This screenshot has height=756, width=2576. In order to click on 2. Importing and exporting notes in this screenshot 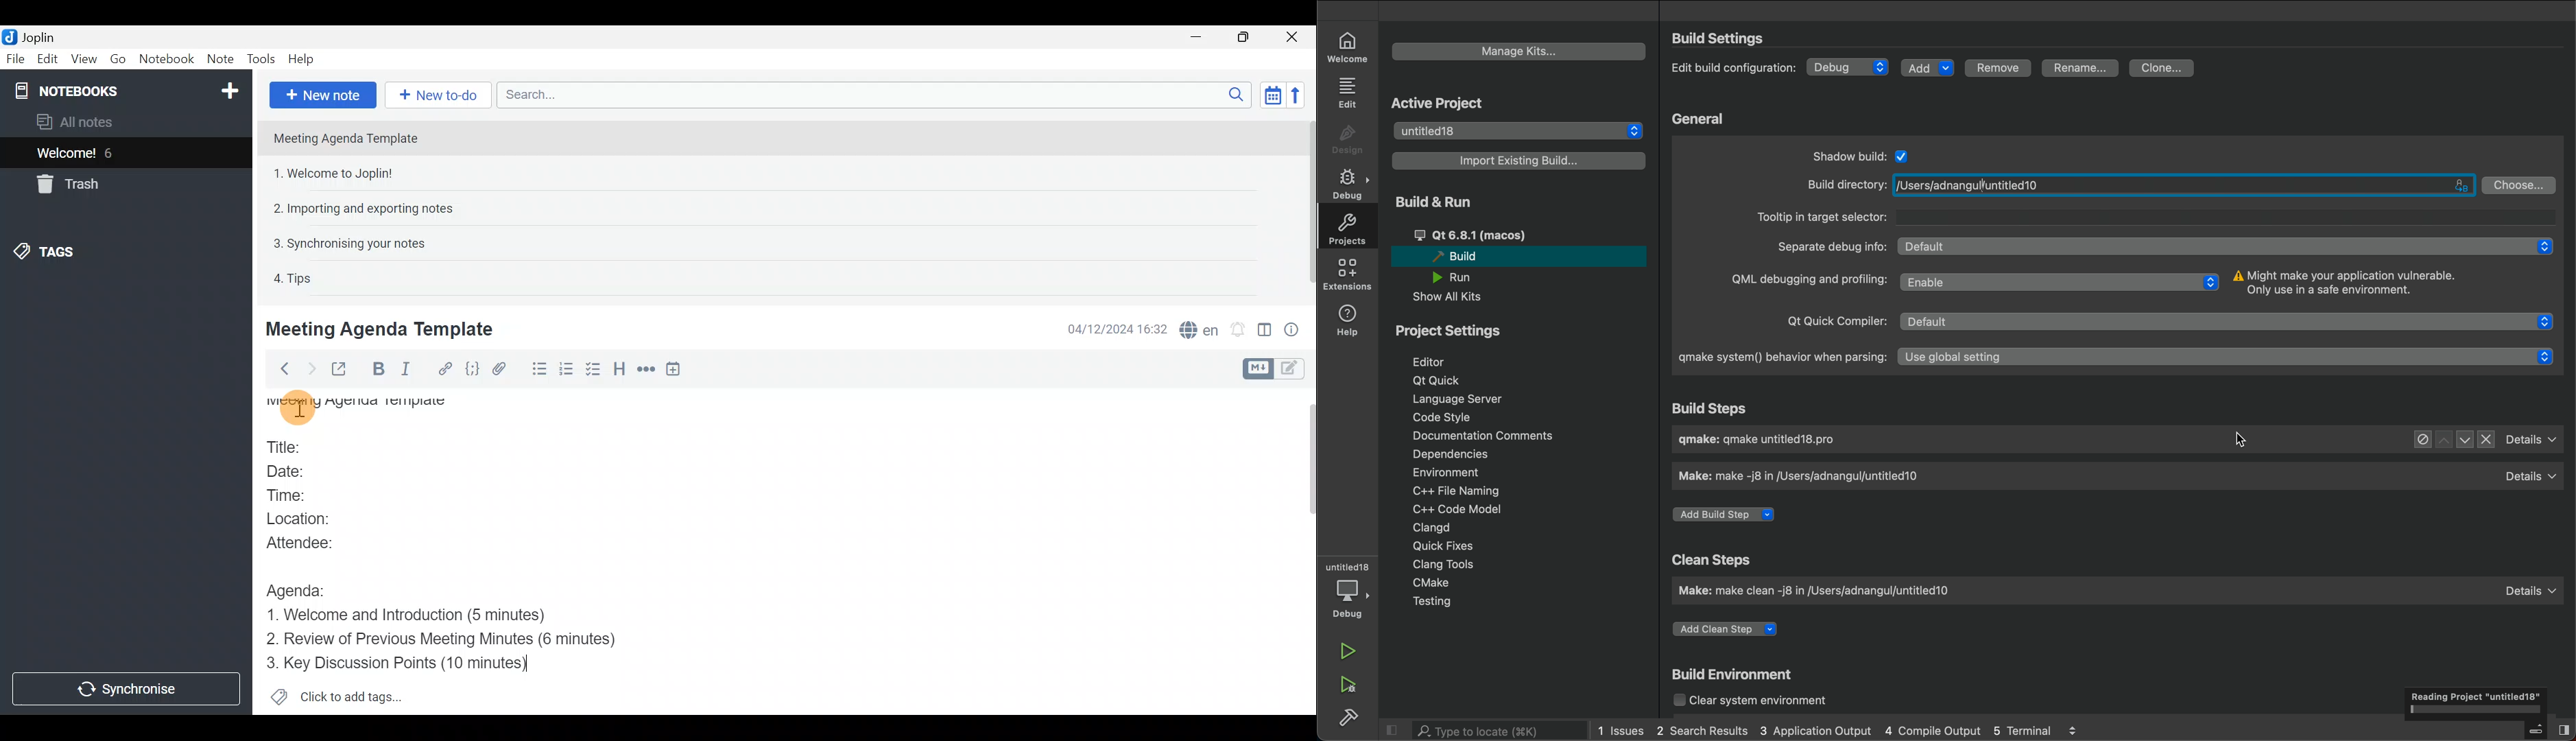, I will do `click(368, 209)`.